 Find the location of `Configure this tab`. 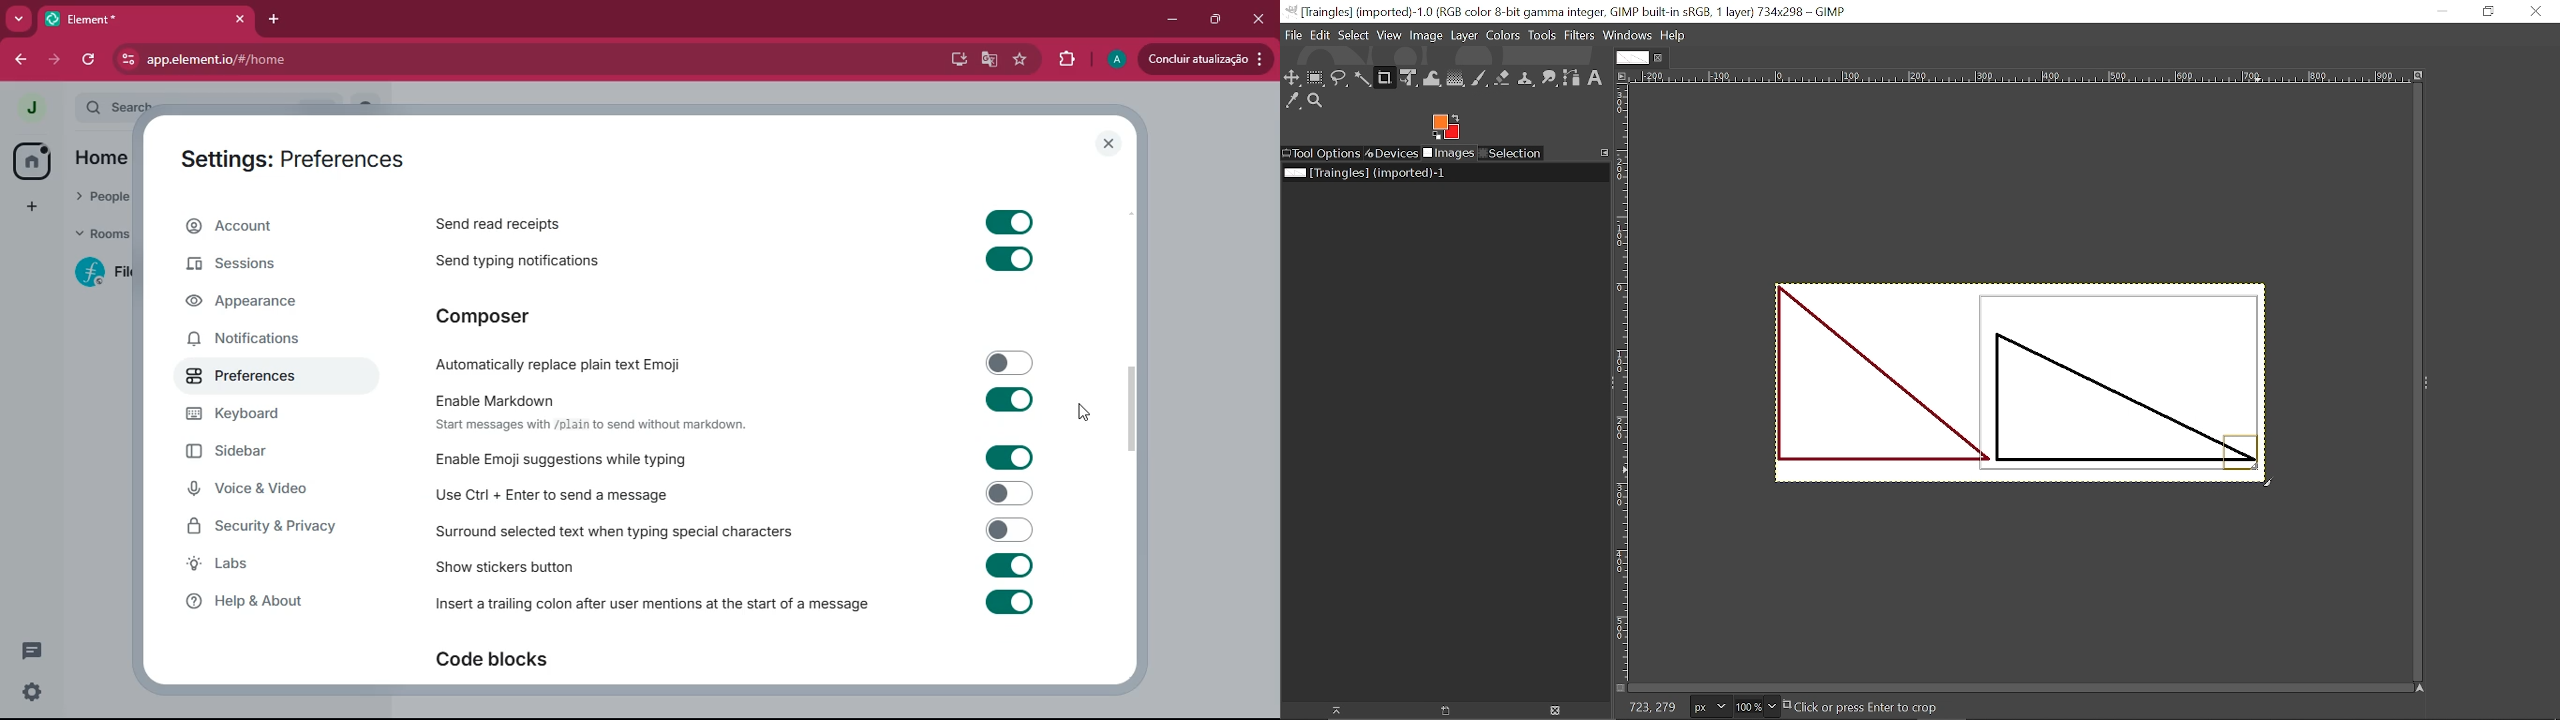

Configure this tab is located at coordinates (1602, 153).